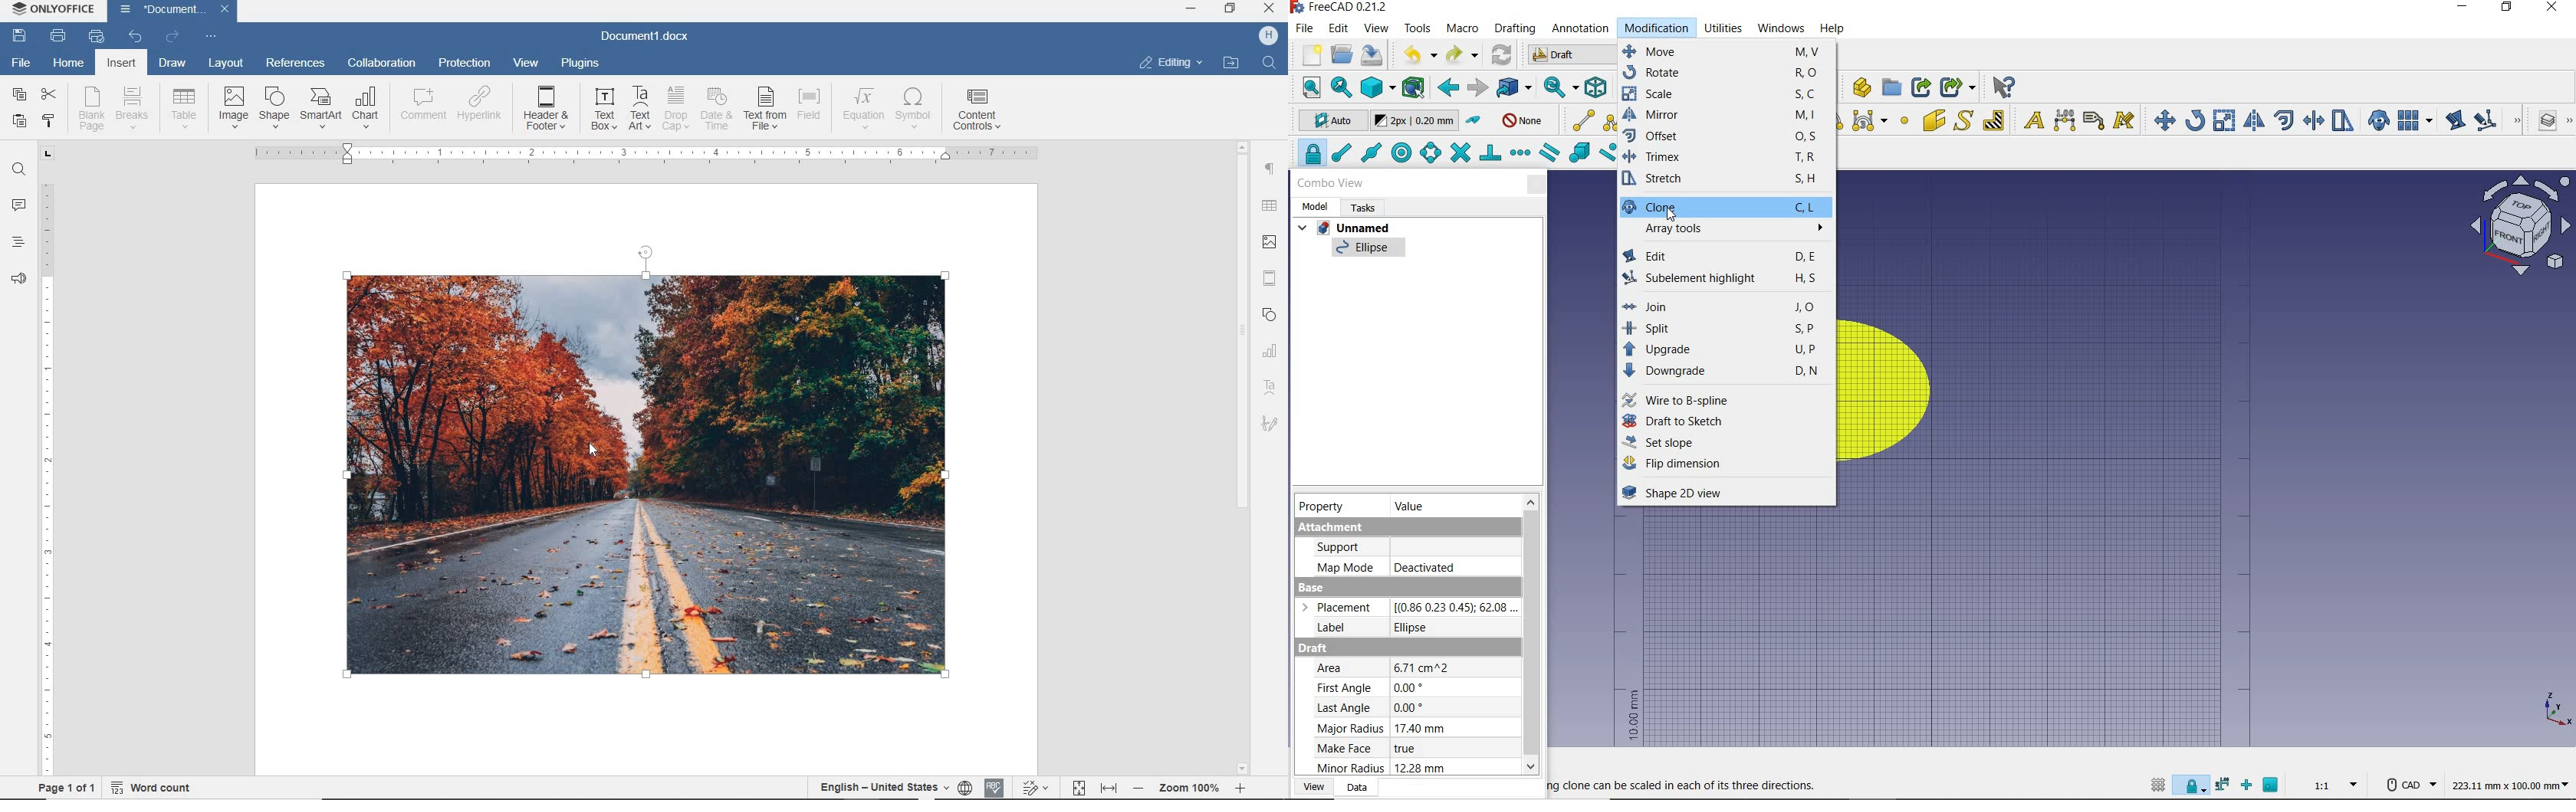 This screenshot has height=812, width=2576. What do you see at coordinates (1515, 30) in the screenshot?
I see `drafting` at bounding box center [1515, 30].